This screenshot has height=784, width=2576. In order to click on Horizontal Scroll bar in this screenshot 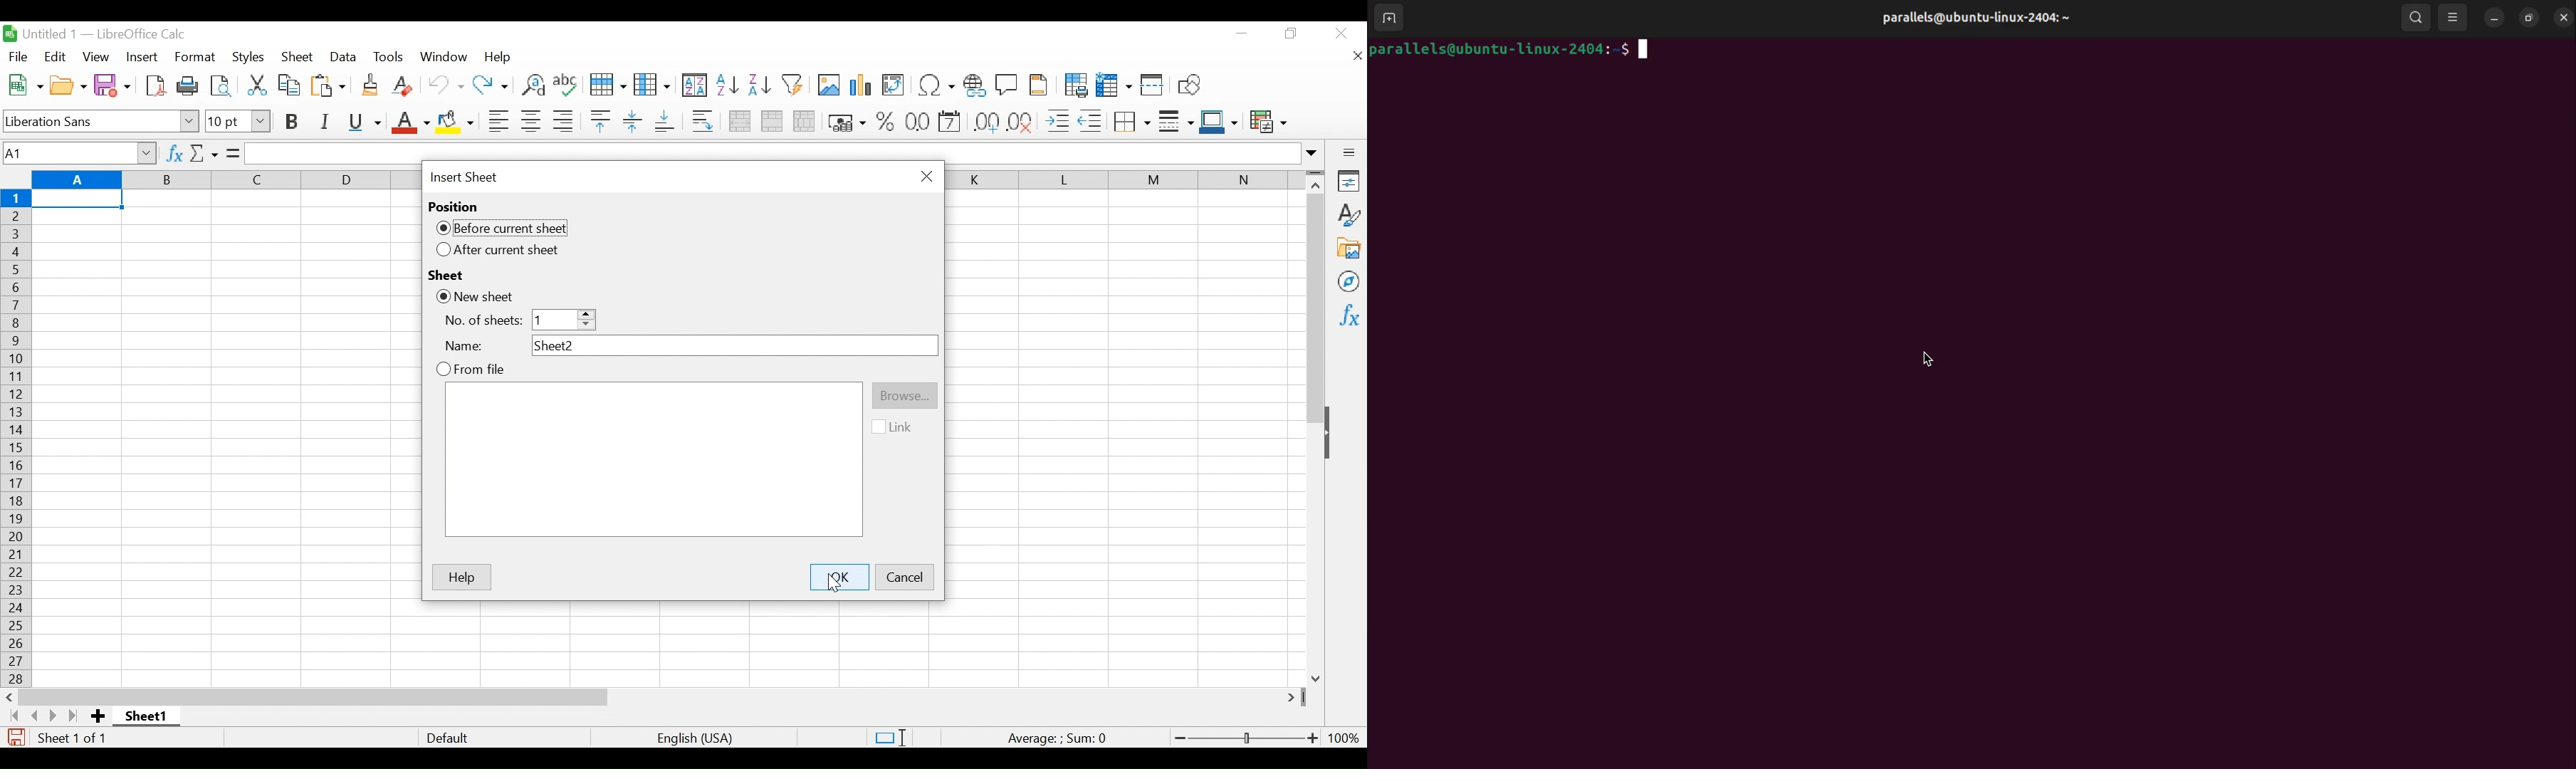, I will do `click(314, 696)`.